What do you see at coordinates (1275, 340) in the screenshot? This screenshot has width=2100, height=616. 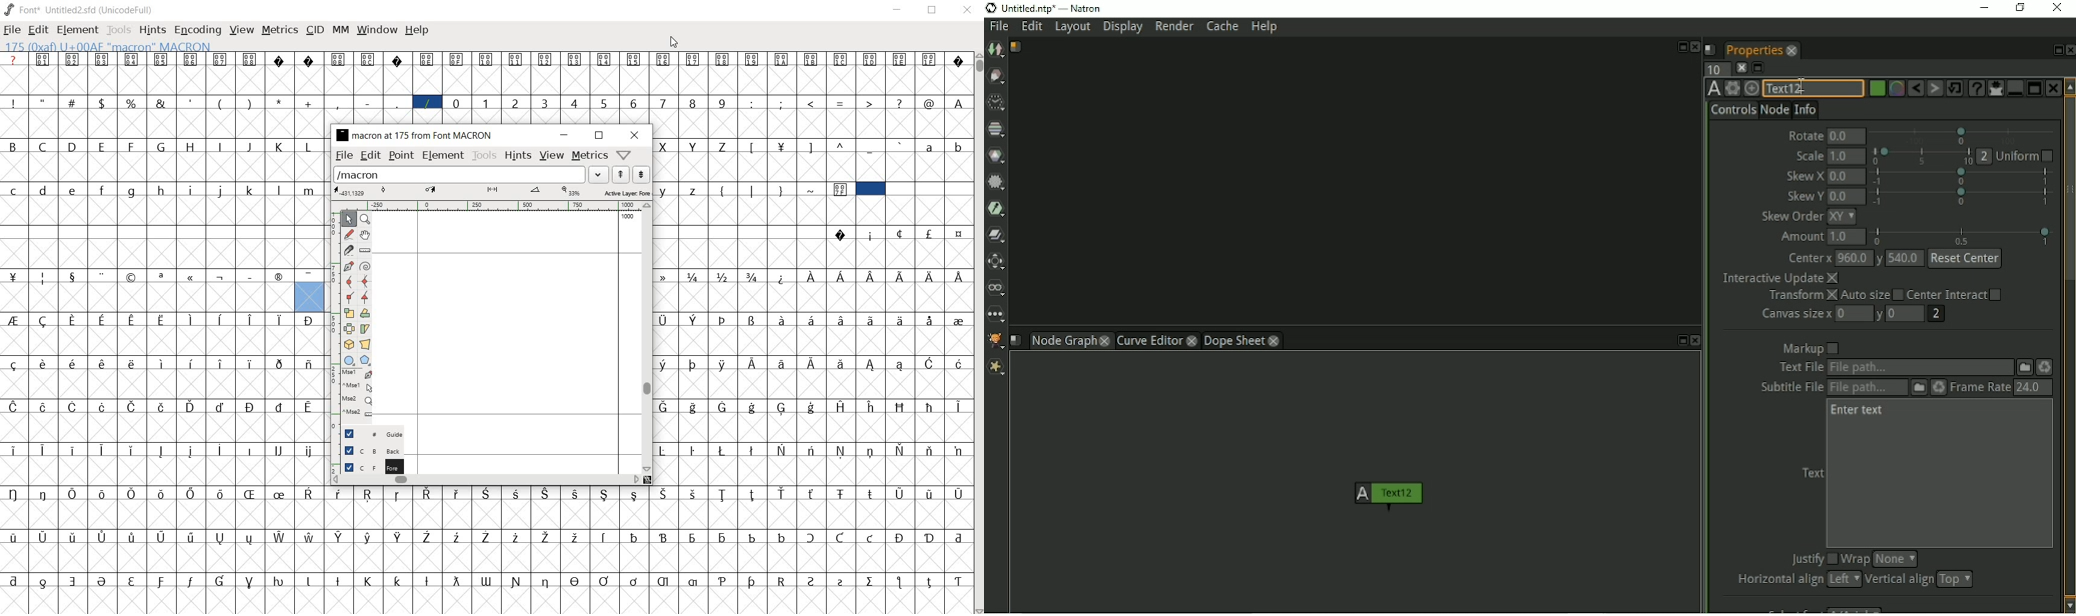 I see `close` at bounding box center [1275, 340].